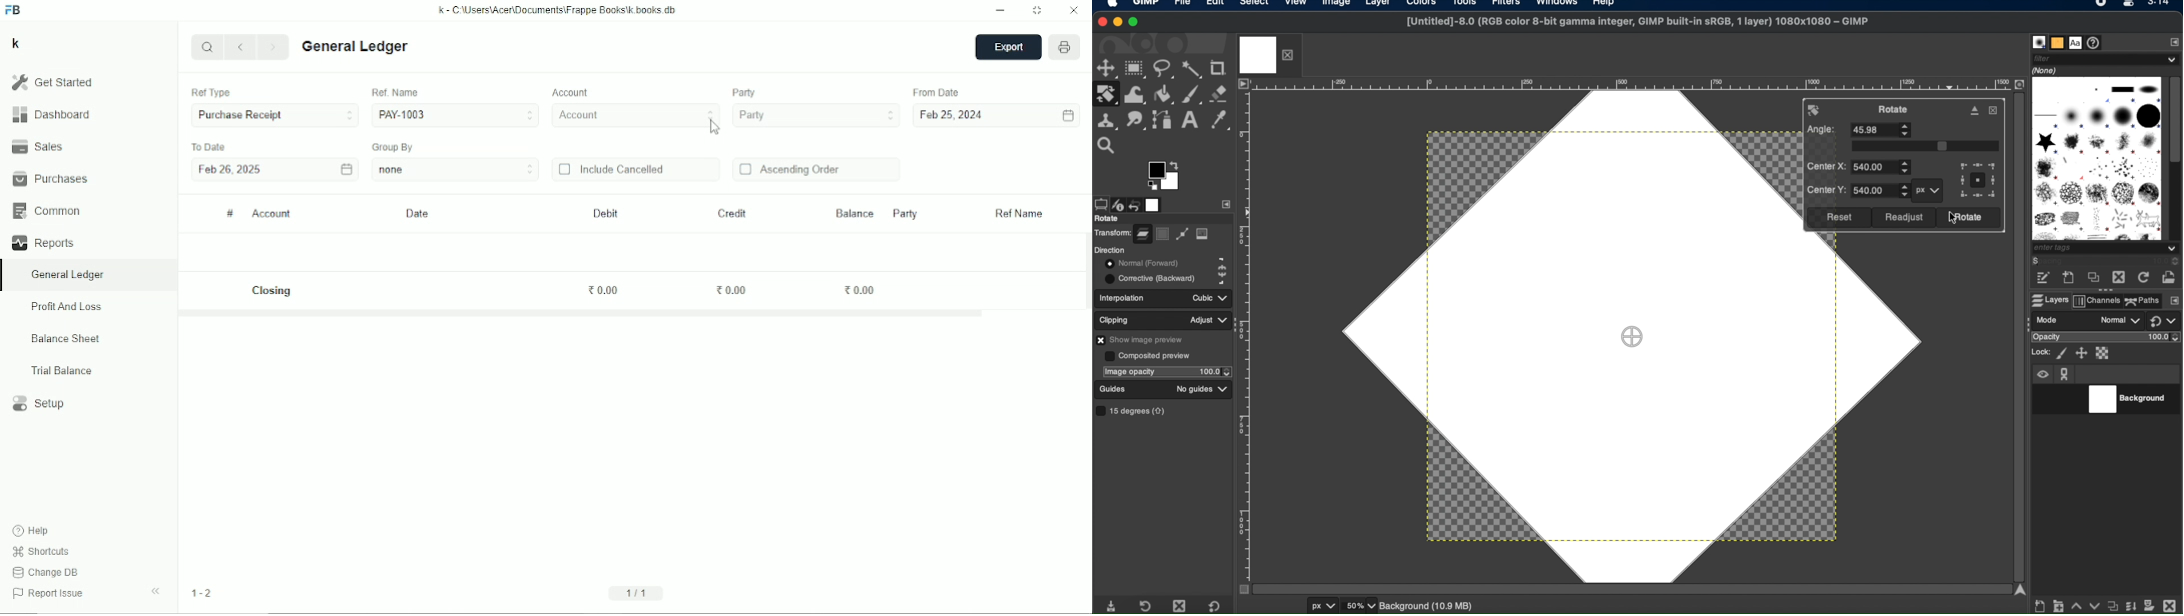 The image size is (2184, 616). I want to click on cursor, so click(1952, 216).